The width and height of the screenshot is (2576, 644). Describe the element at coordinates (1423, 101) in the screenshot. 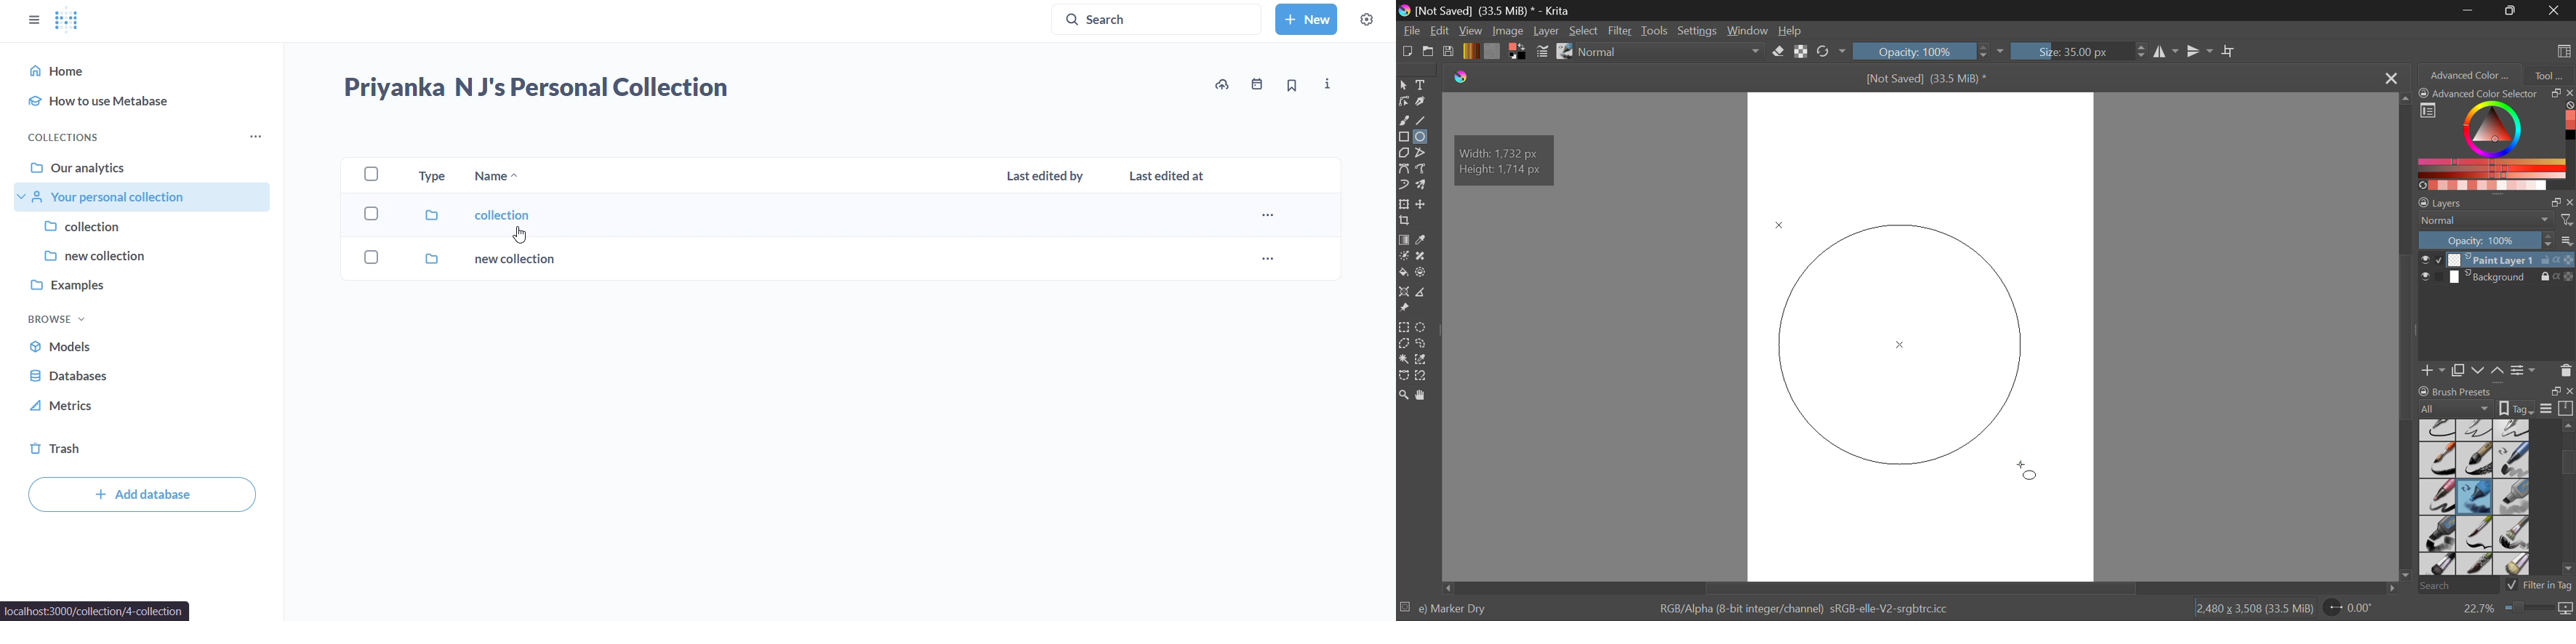

I see `Calligraphic Tool` at that location.